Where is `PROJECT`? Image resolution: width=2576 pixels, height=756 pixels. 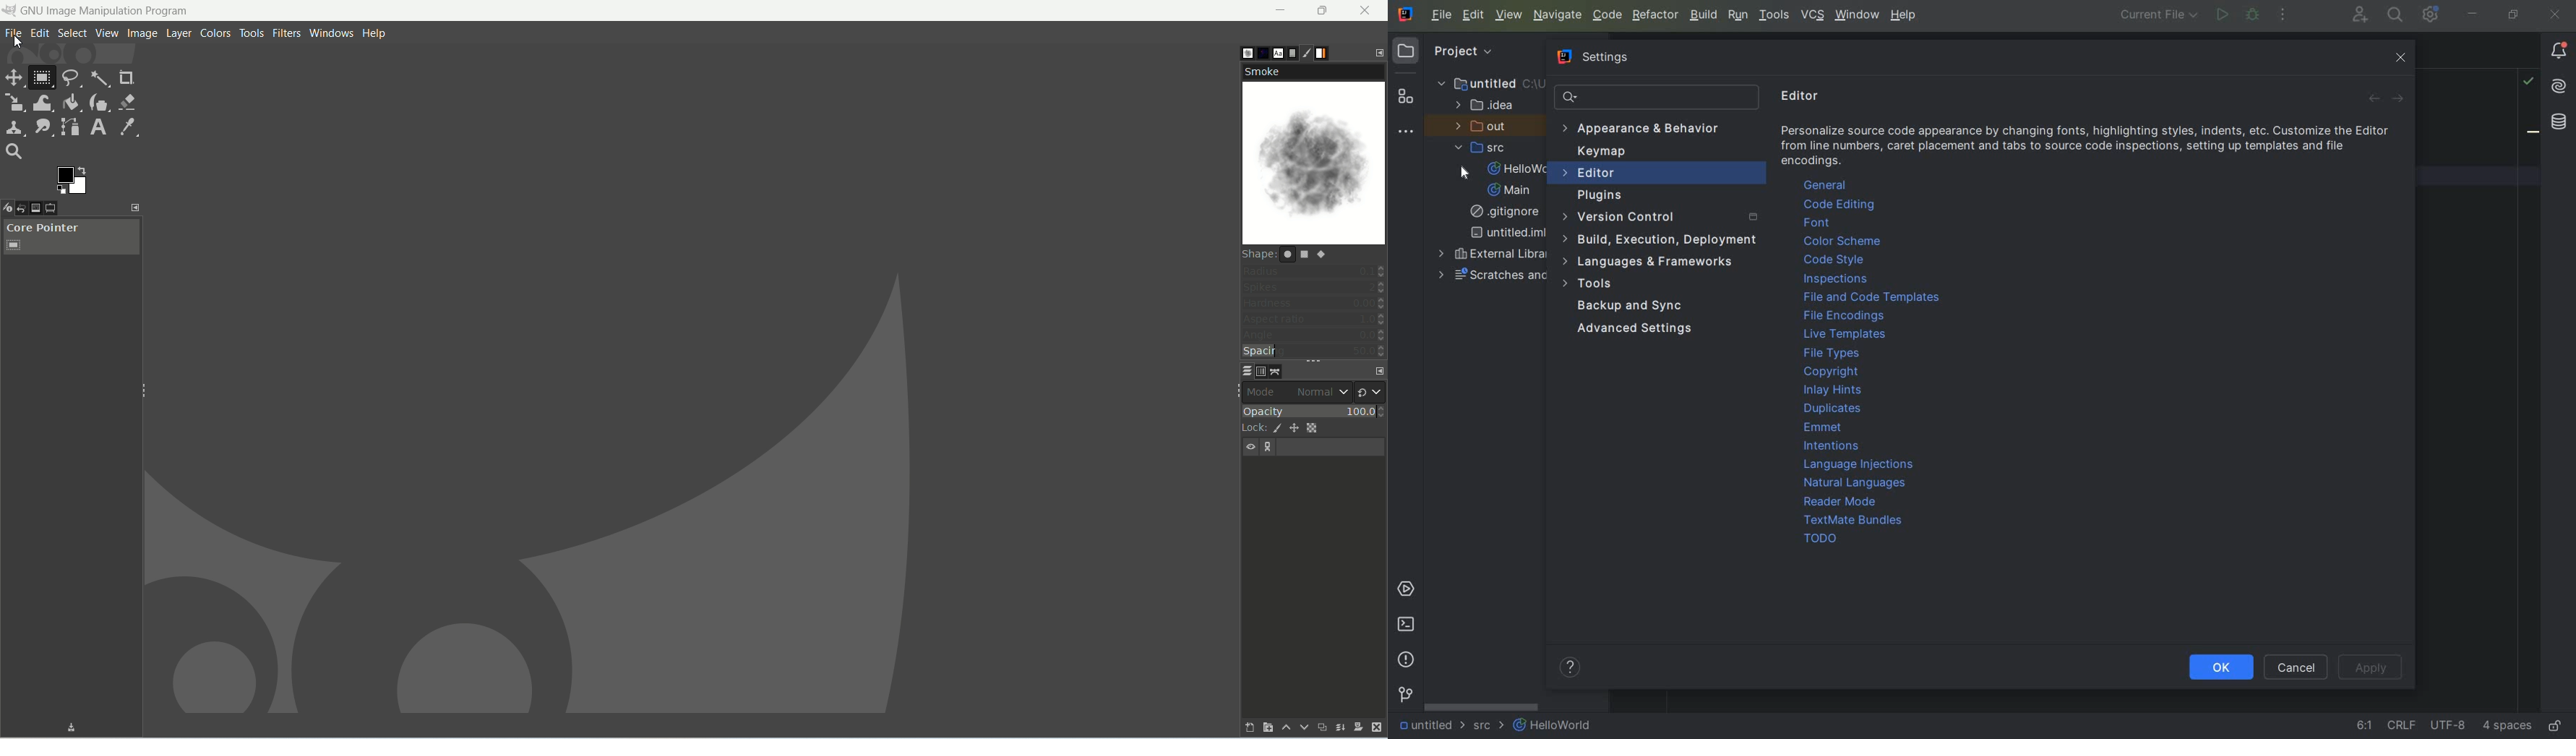
PROJECT is located at coordinates (1407, 52).